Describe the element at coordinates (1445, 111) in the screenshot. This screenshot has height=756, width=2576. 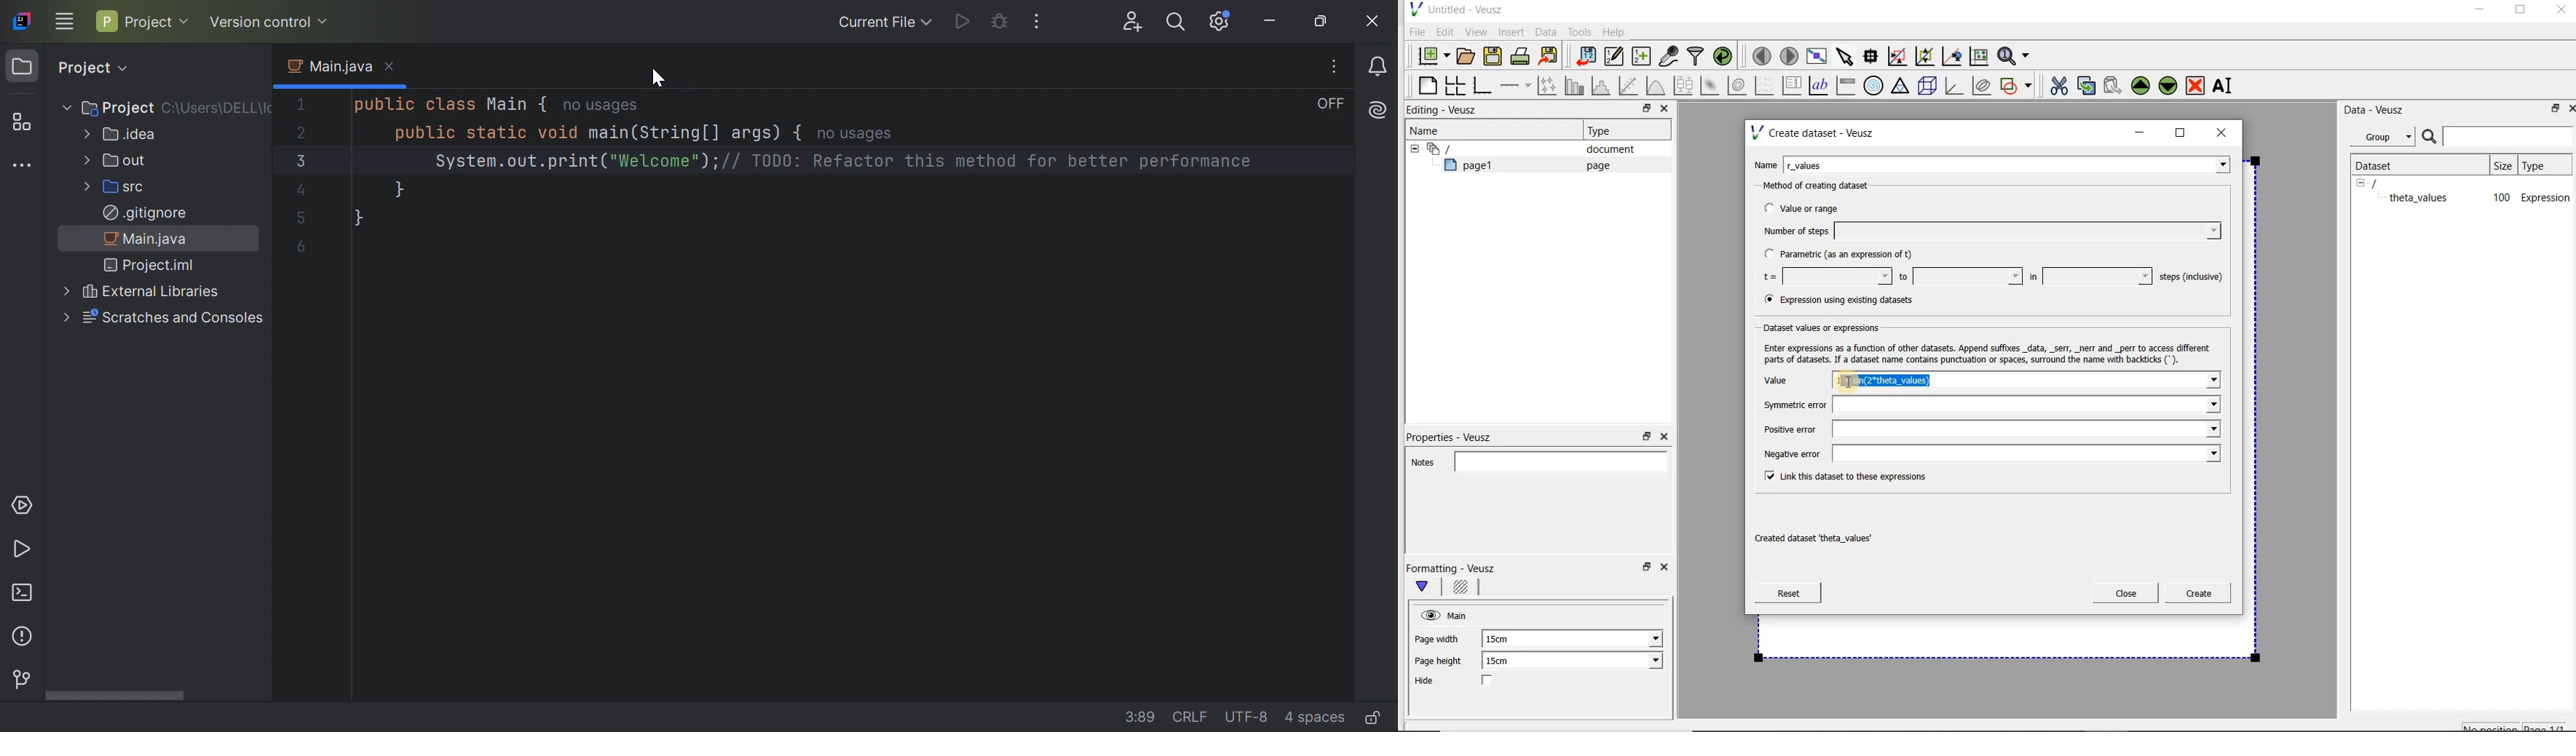
I see `Editing - Veusz` at that location.